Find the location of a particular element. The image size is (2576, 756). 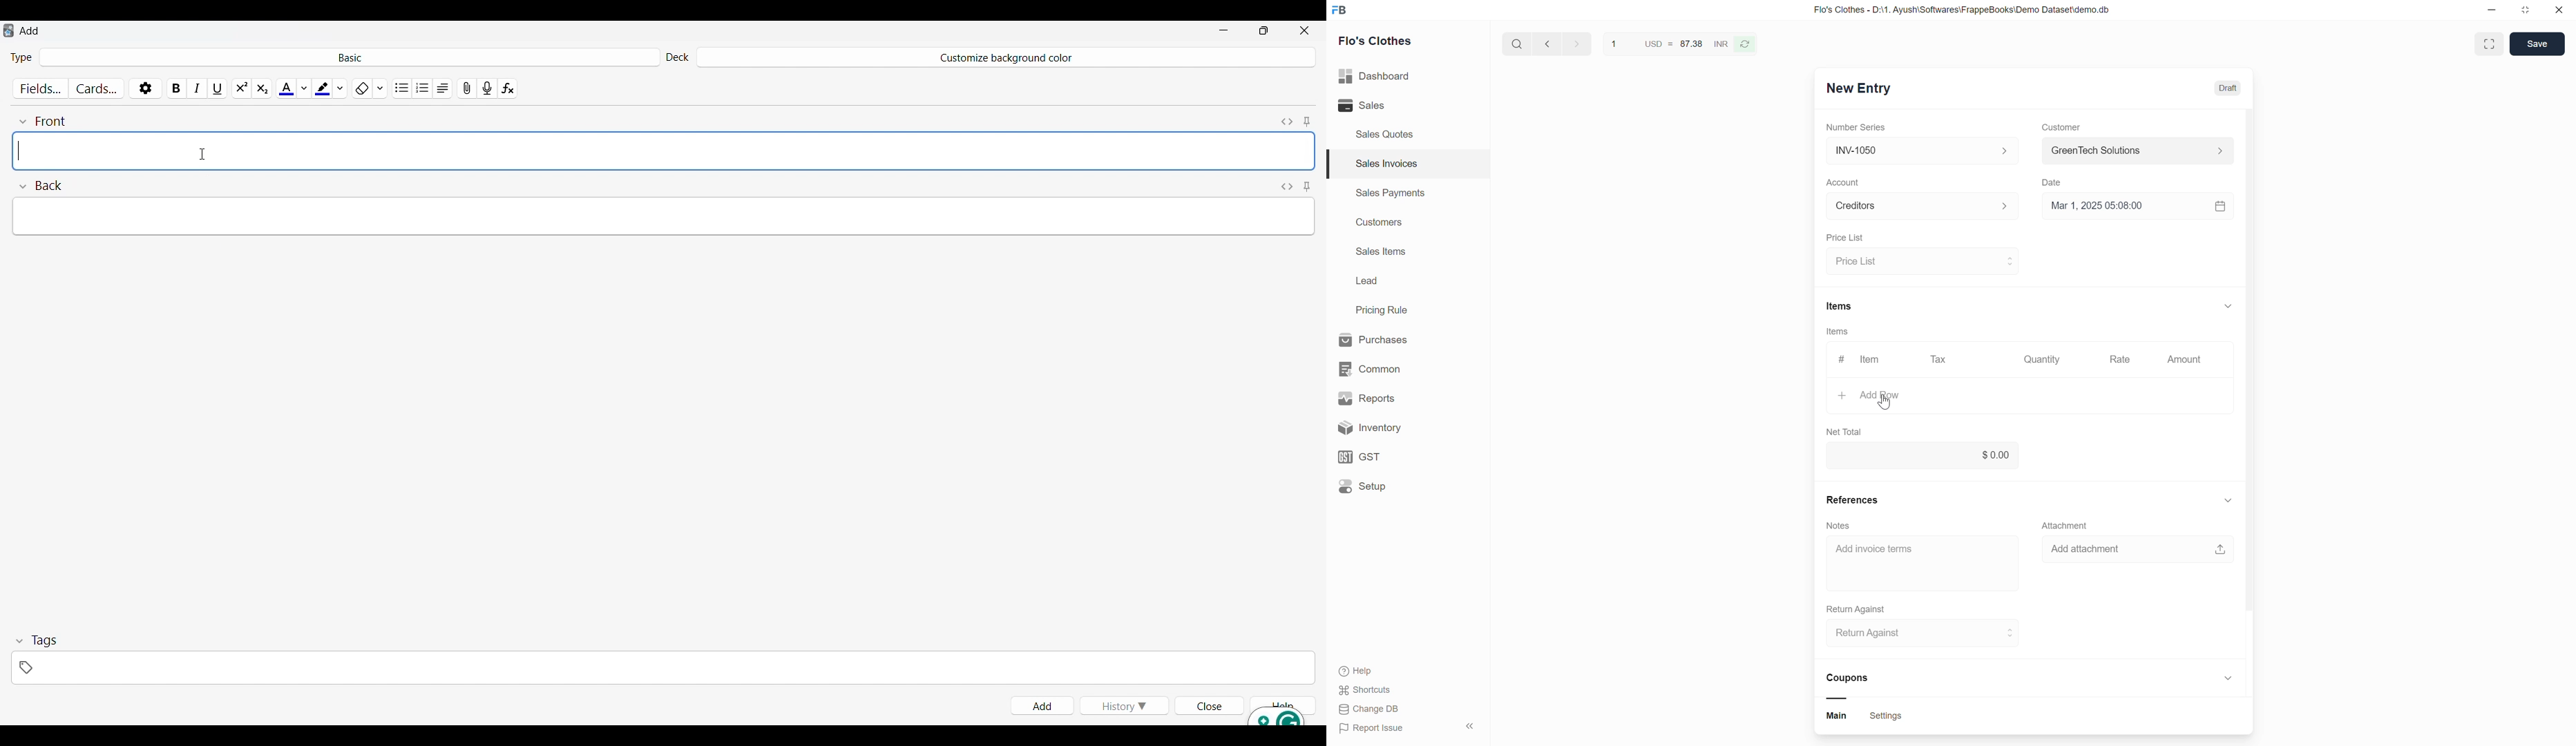

show or hide items is located at coordinates (2228, 304).